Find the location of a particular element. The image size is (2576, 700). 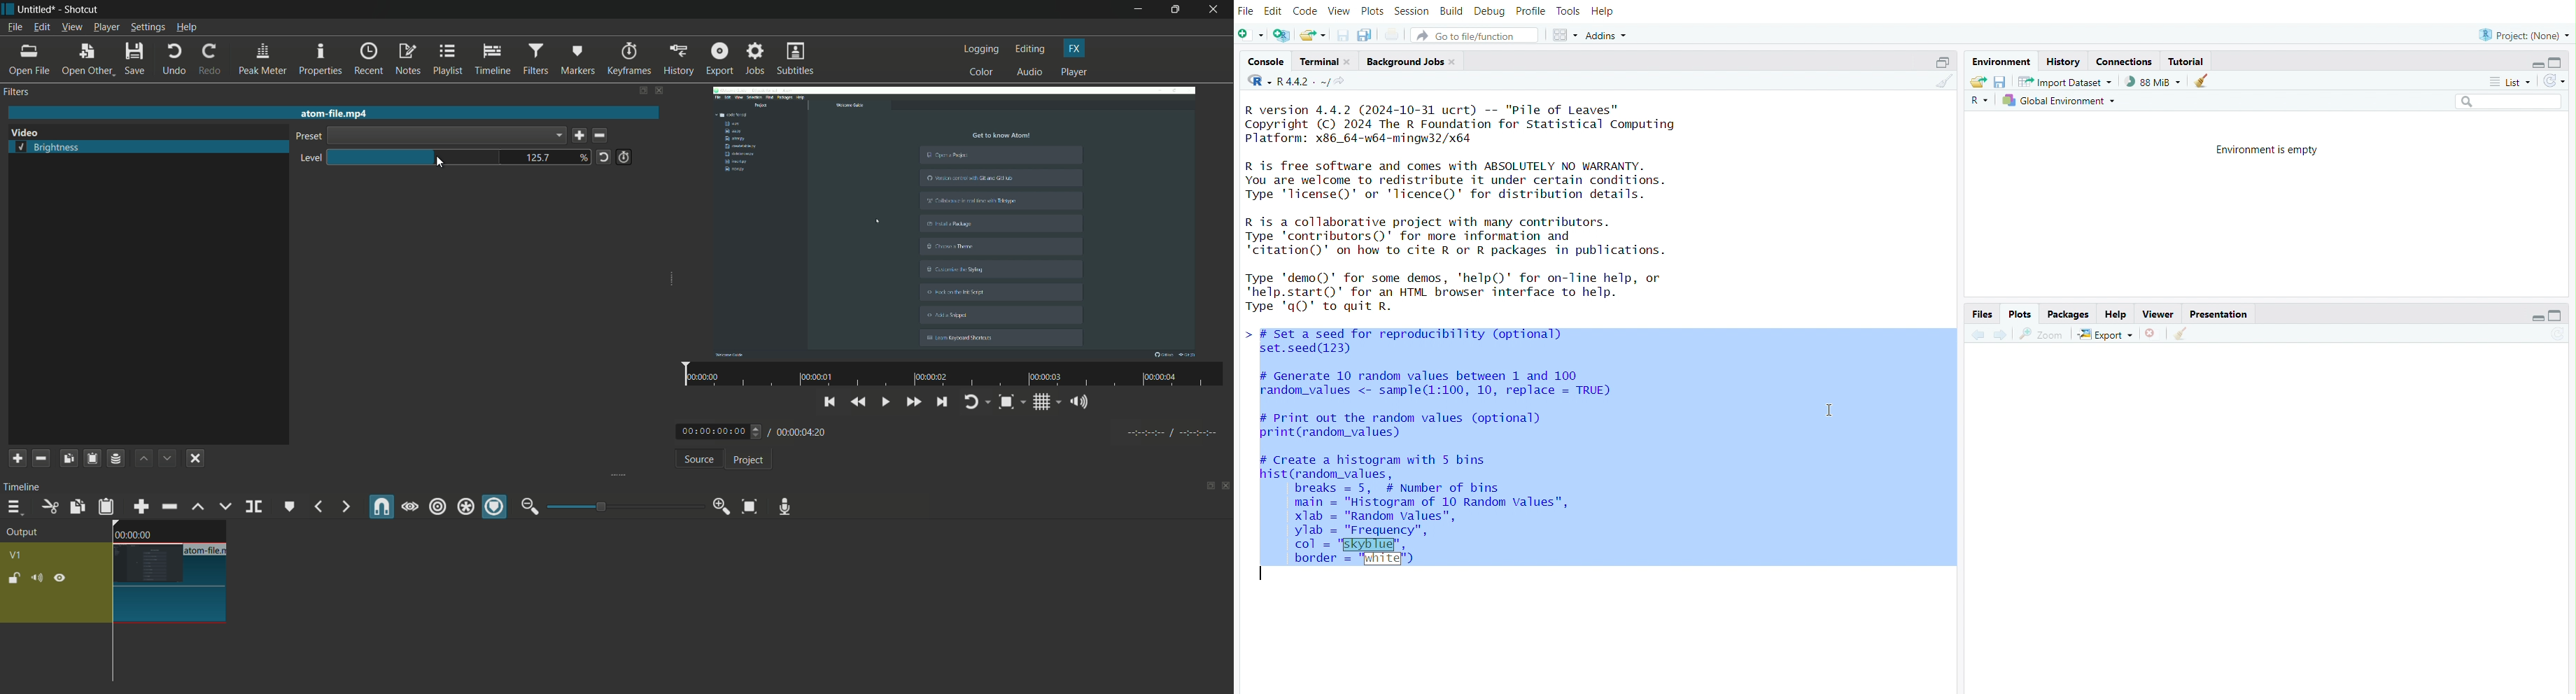

tools is located at coordinates (1569, 9).